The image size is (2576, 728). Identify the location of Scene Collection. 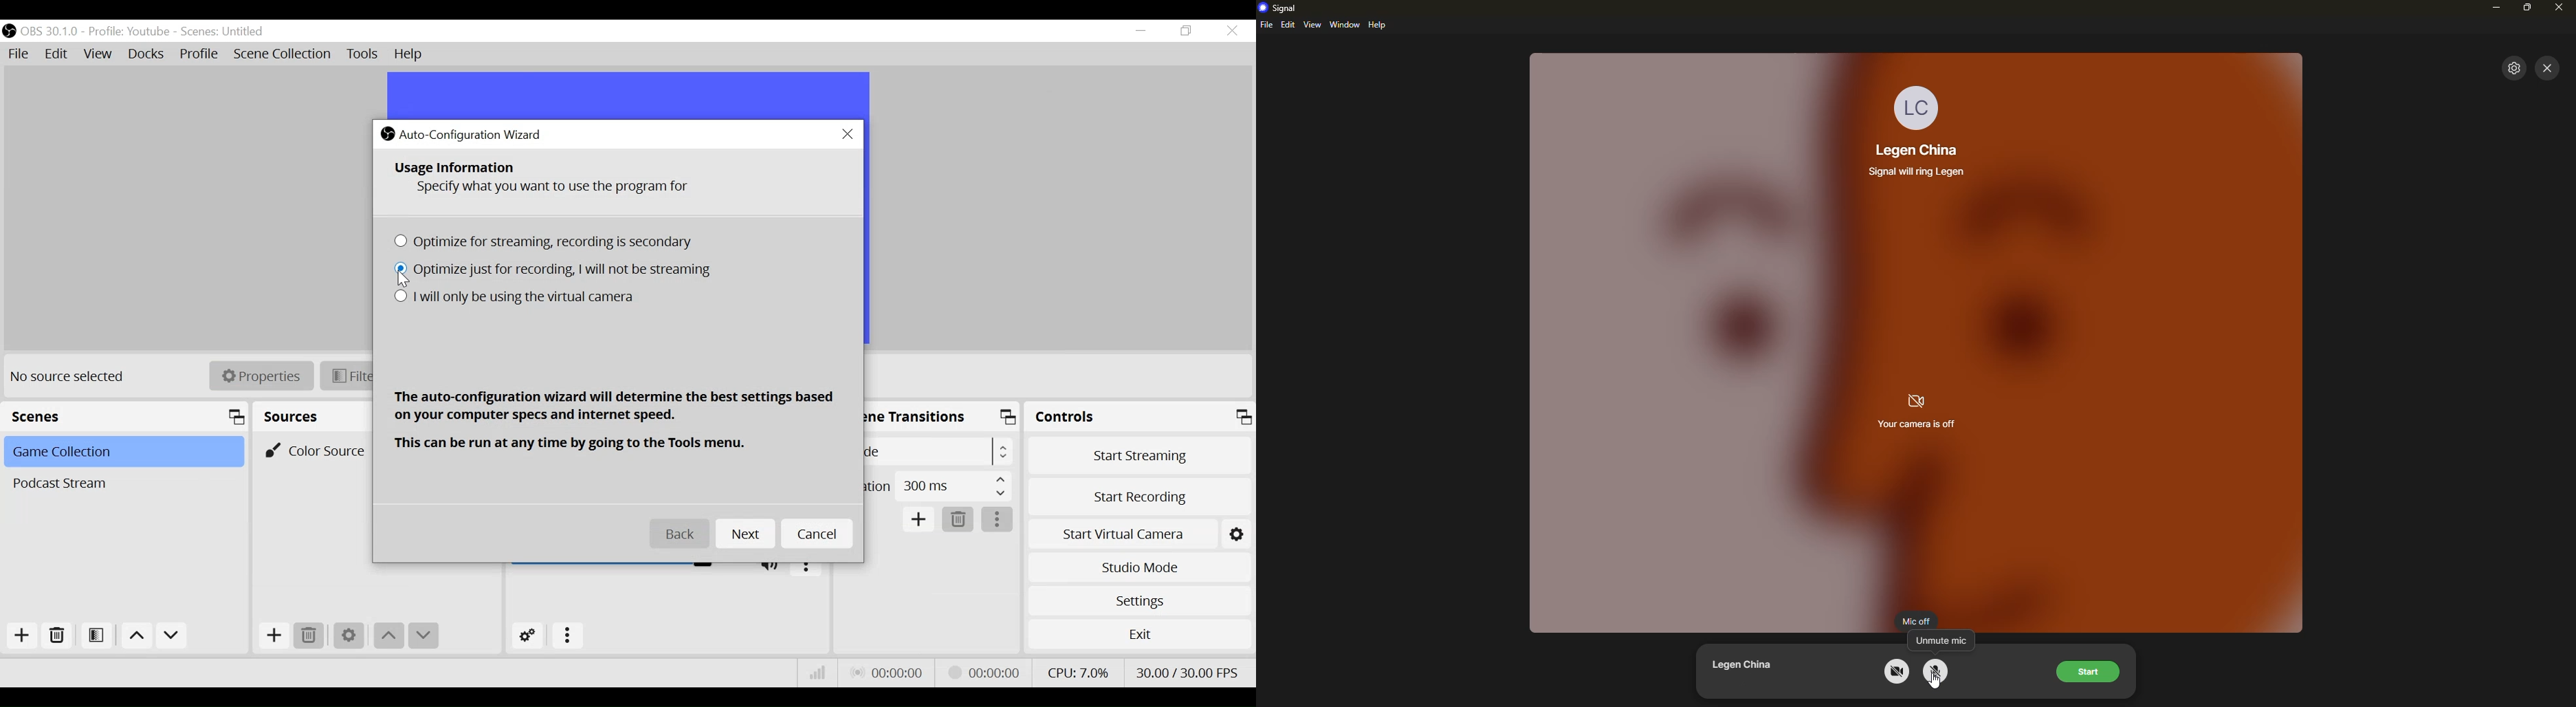
(281, 54).